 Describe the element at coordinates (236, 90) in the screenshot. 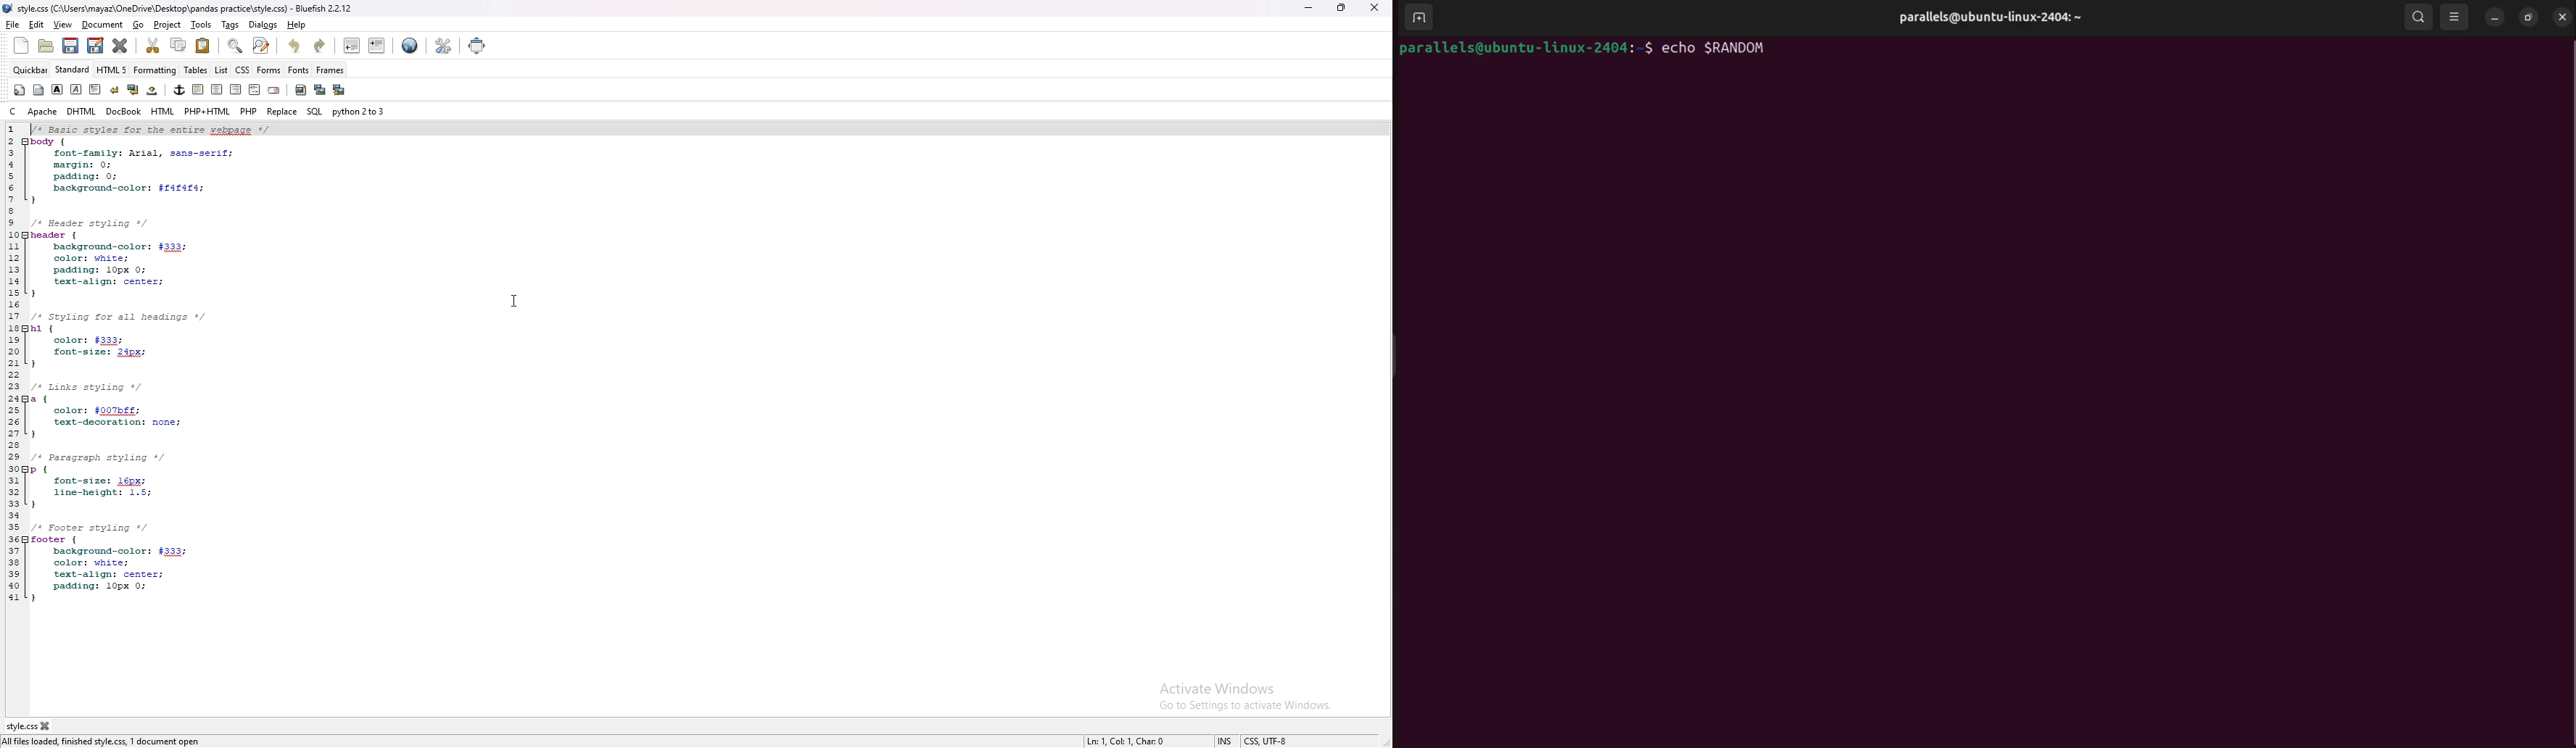

I see `right justify` at that location.